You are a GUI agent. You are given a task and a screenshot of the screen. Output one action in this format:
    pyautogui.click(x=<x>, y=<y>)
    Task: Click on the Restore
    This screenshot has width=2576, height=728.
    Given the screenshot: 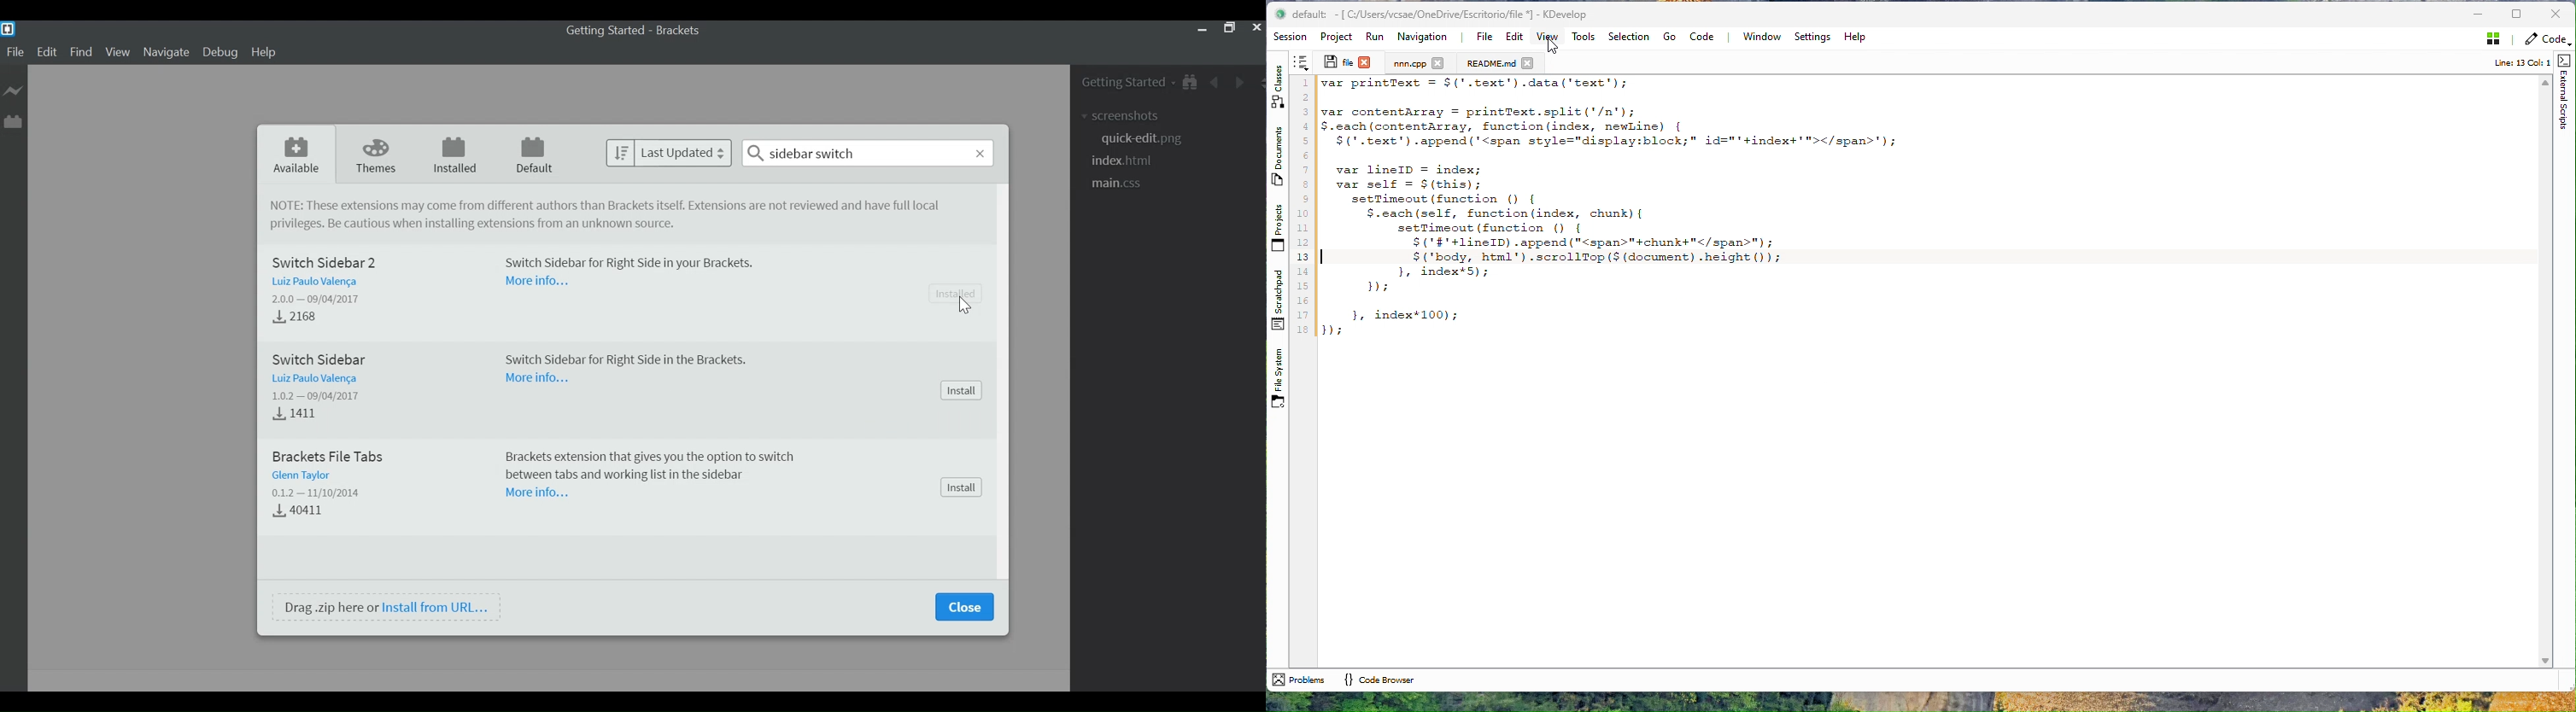 What is the action you would take?
    pyautogui.click(x=1229, y=28)
    